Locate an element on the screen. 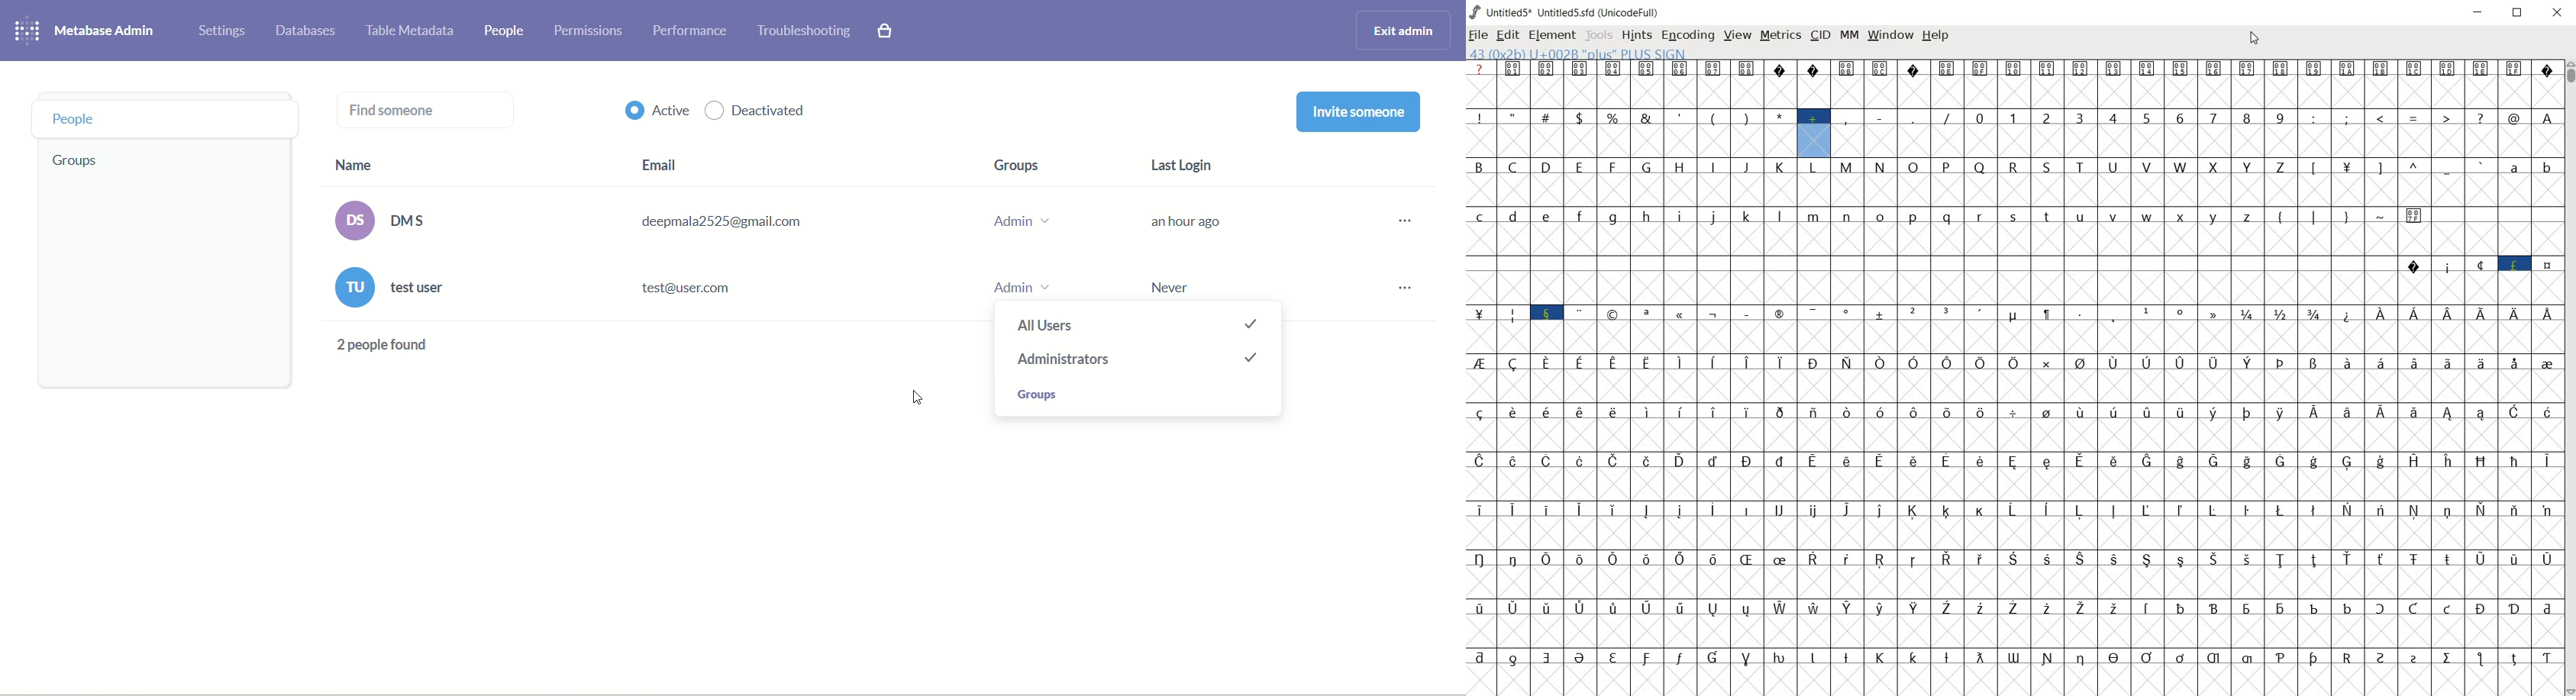  encoding is located at coordinates (1685, 35).